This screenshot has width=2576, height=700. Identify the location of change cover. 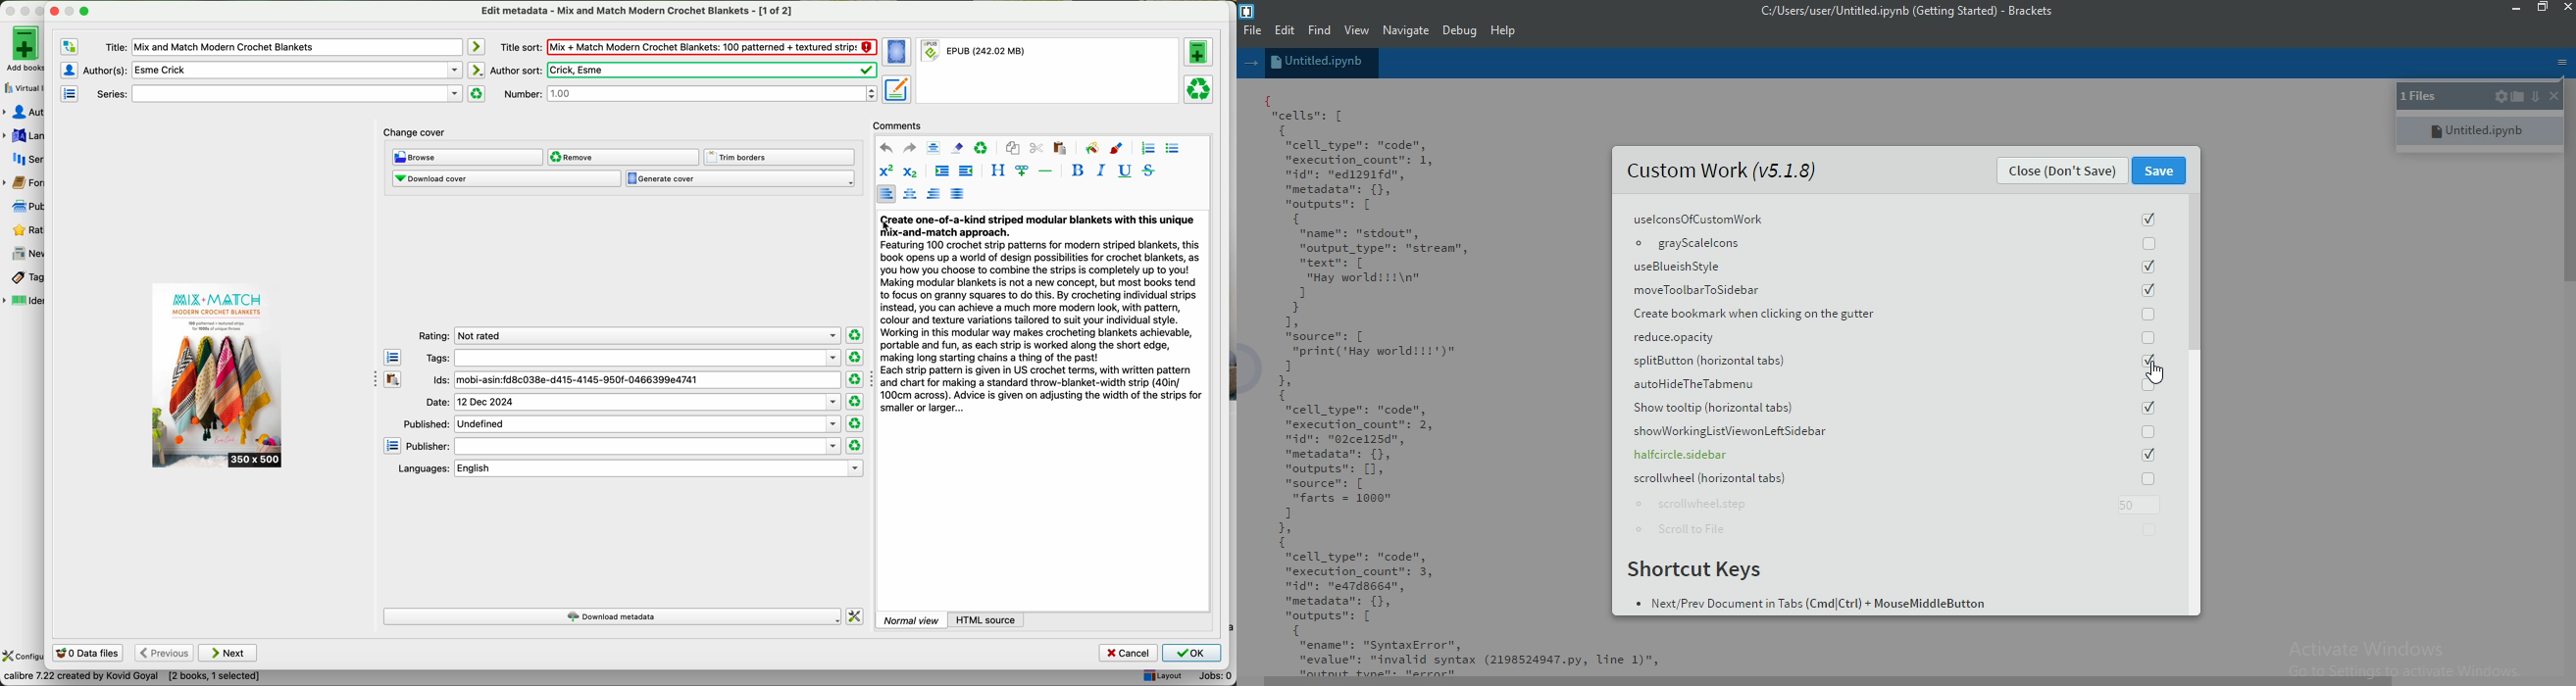
(415, 133).